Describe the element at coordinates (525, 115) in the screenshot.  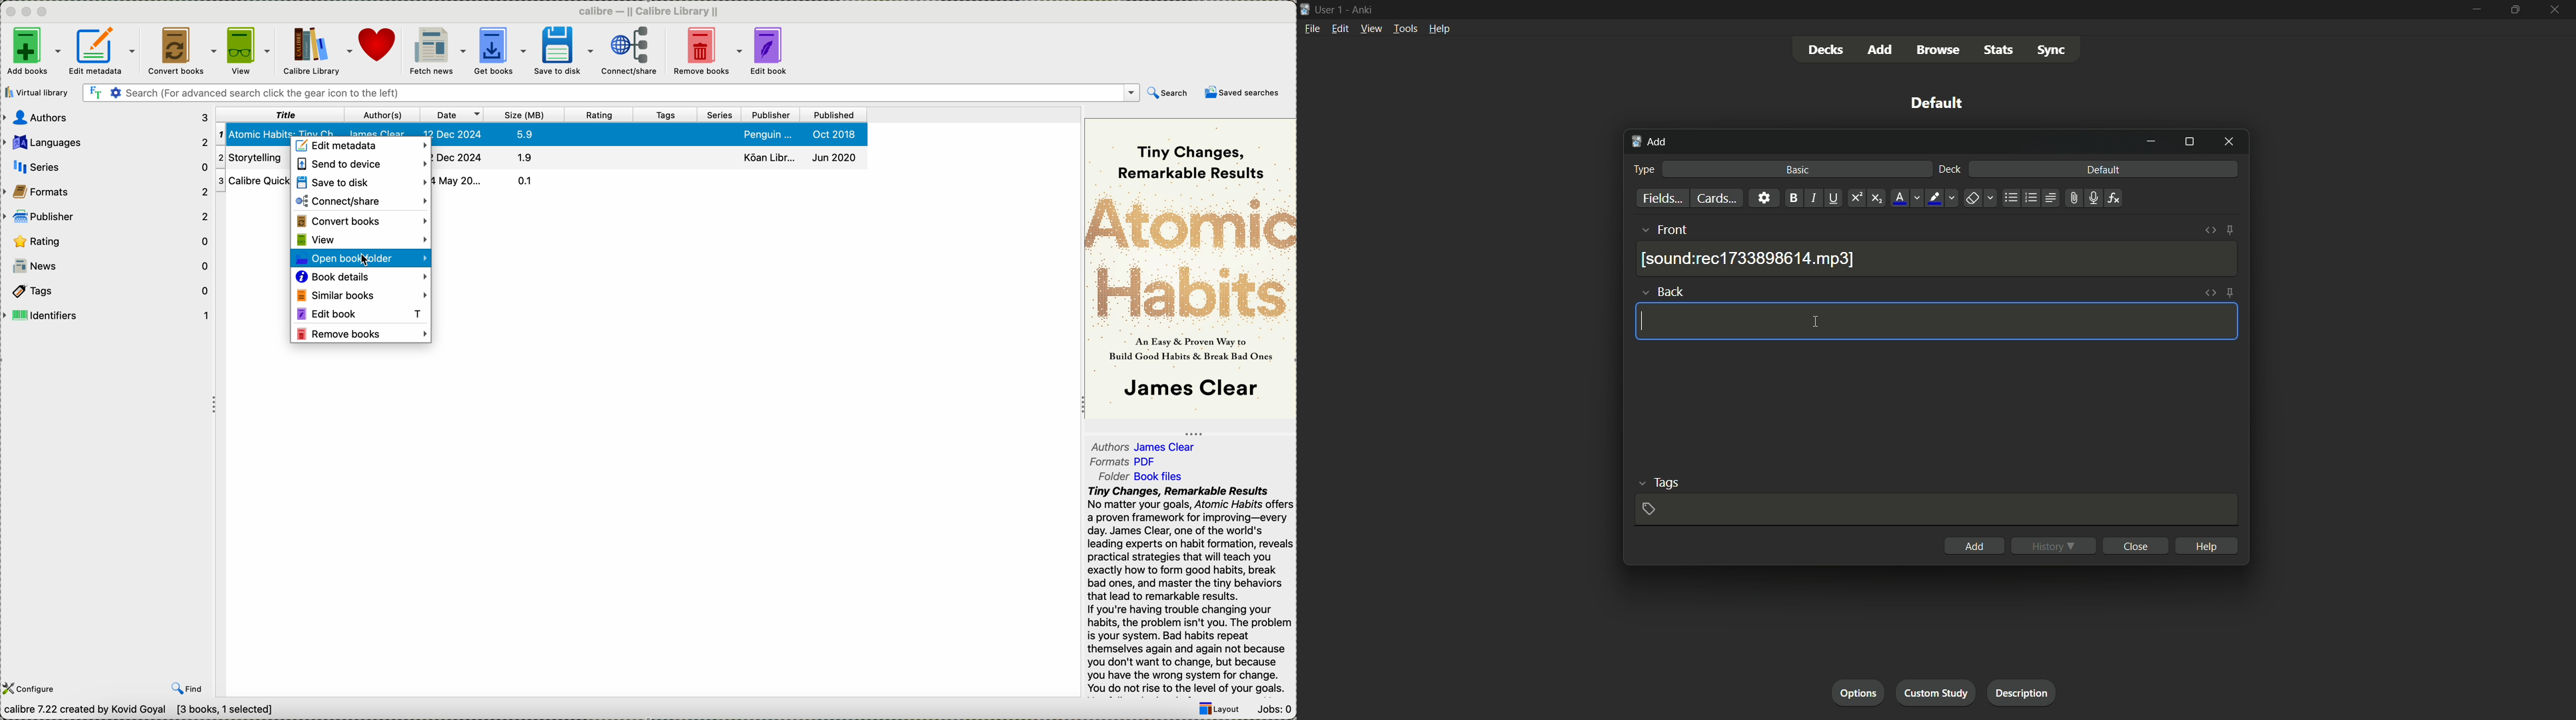
I see `size` at that location.